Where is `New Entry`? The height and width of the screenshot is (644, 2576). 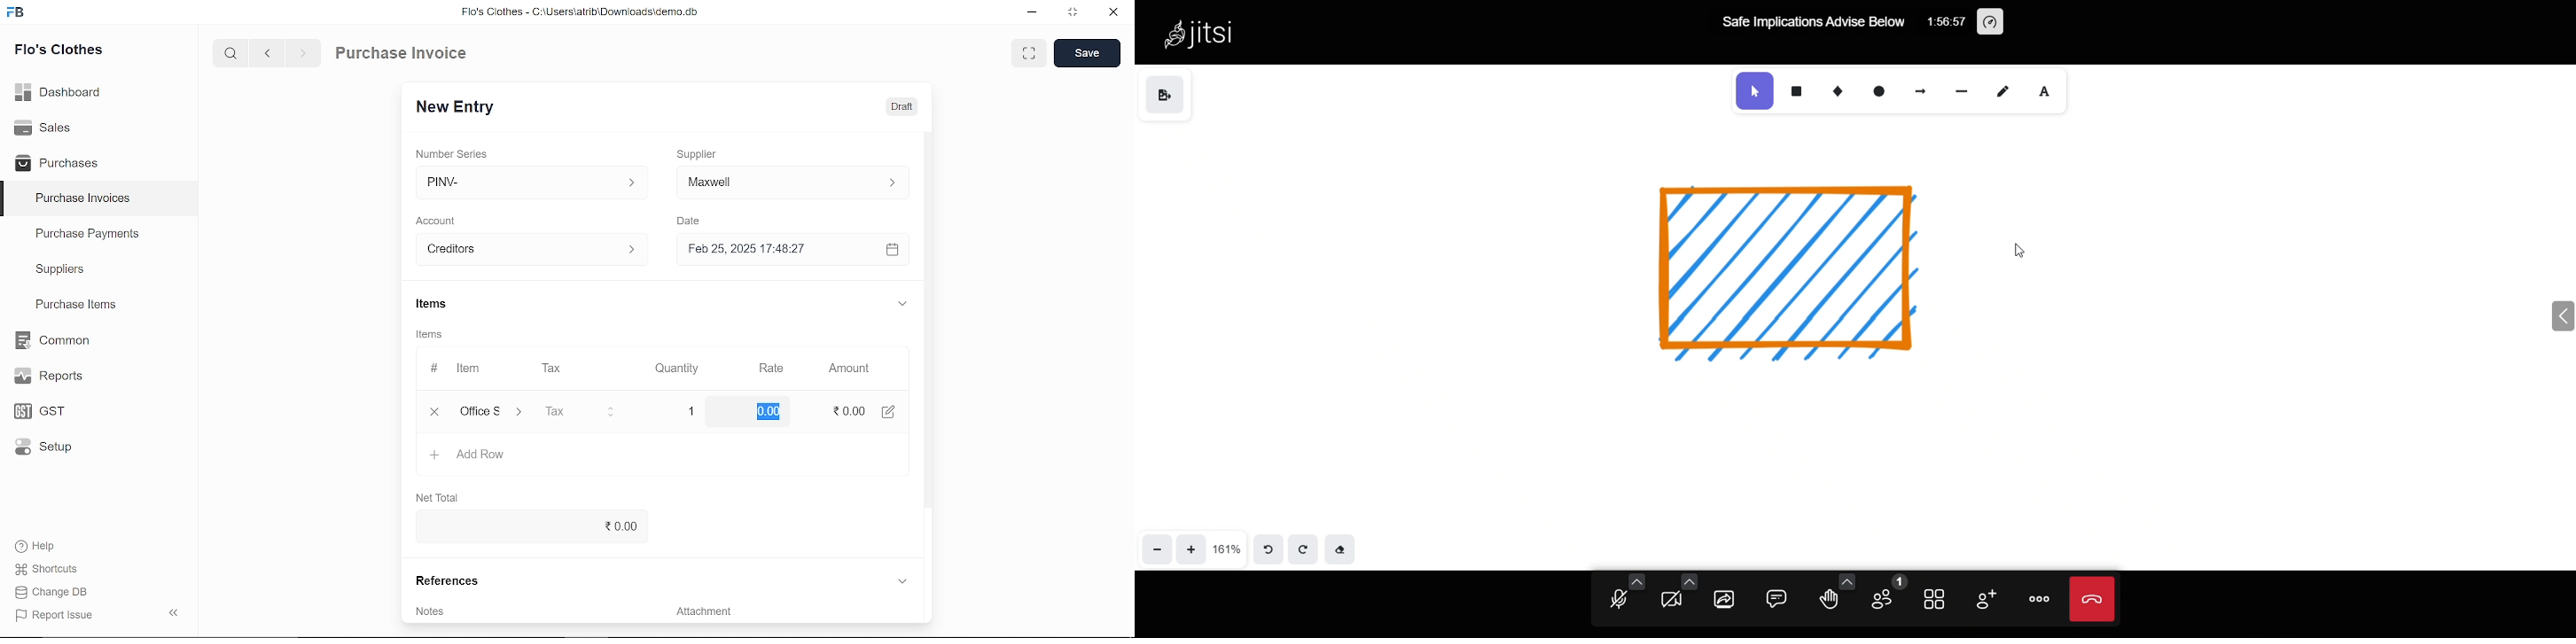
New Entry is located at coordinates (459, 105).